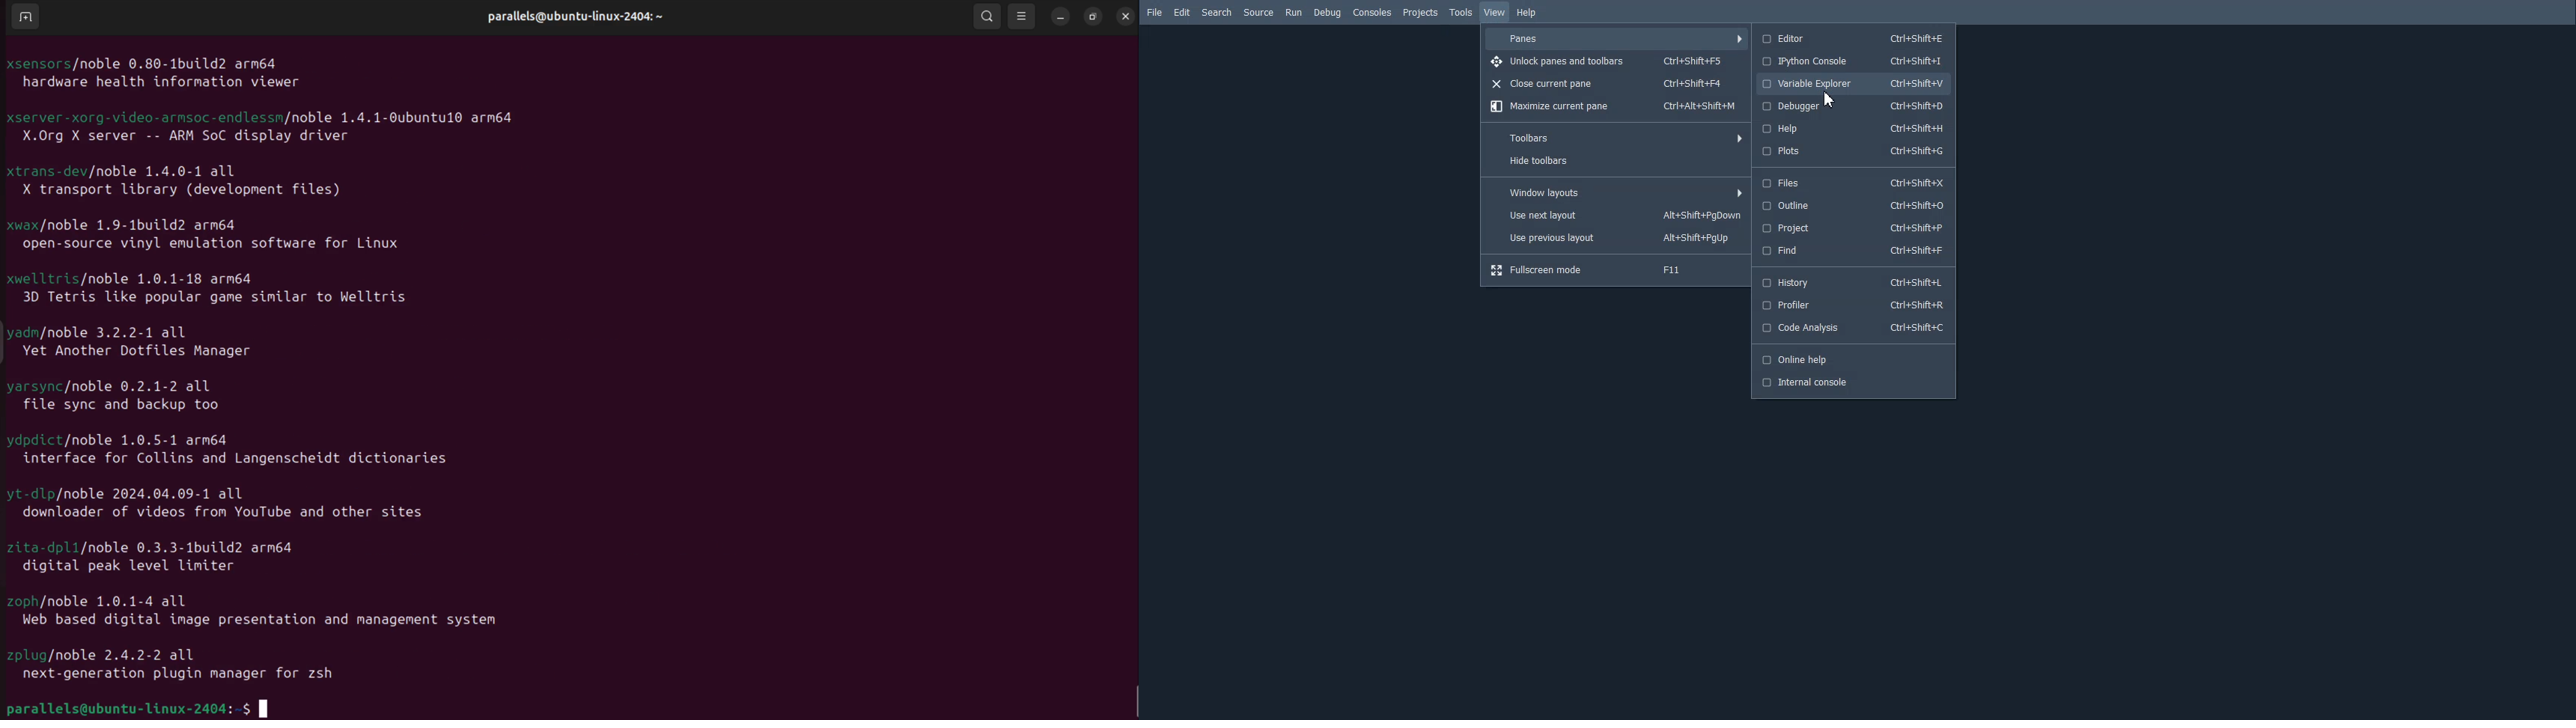 Image resolution: width=2576 pixels, height=728 pixels. I want to click on Project, so click(1852, 227).